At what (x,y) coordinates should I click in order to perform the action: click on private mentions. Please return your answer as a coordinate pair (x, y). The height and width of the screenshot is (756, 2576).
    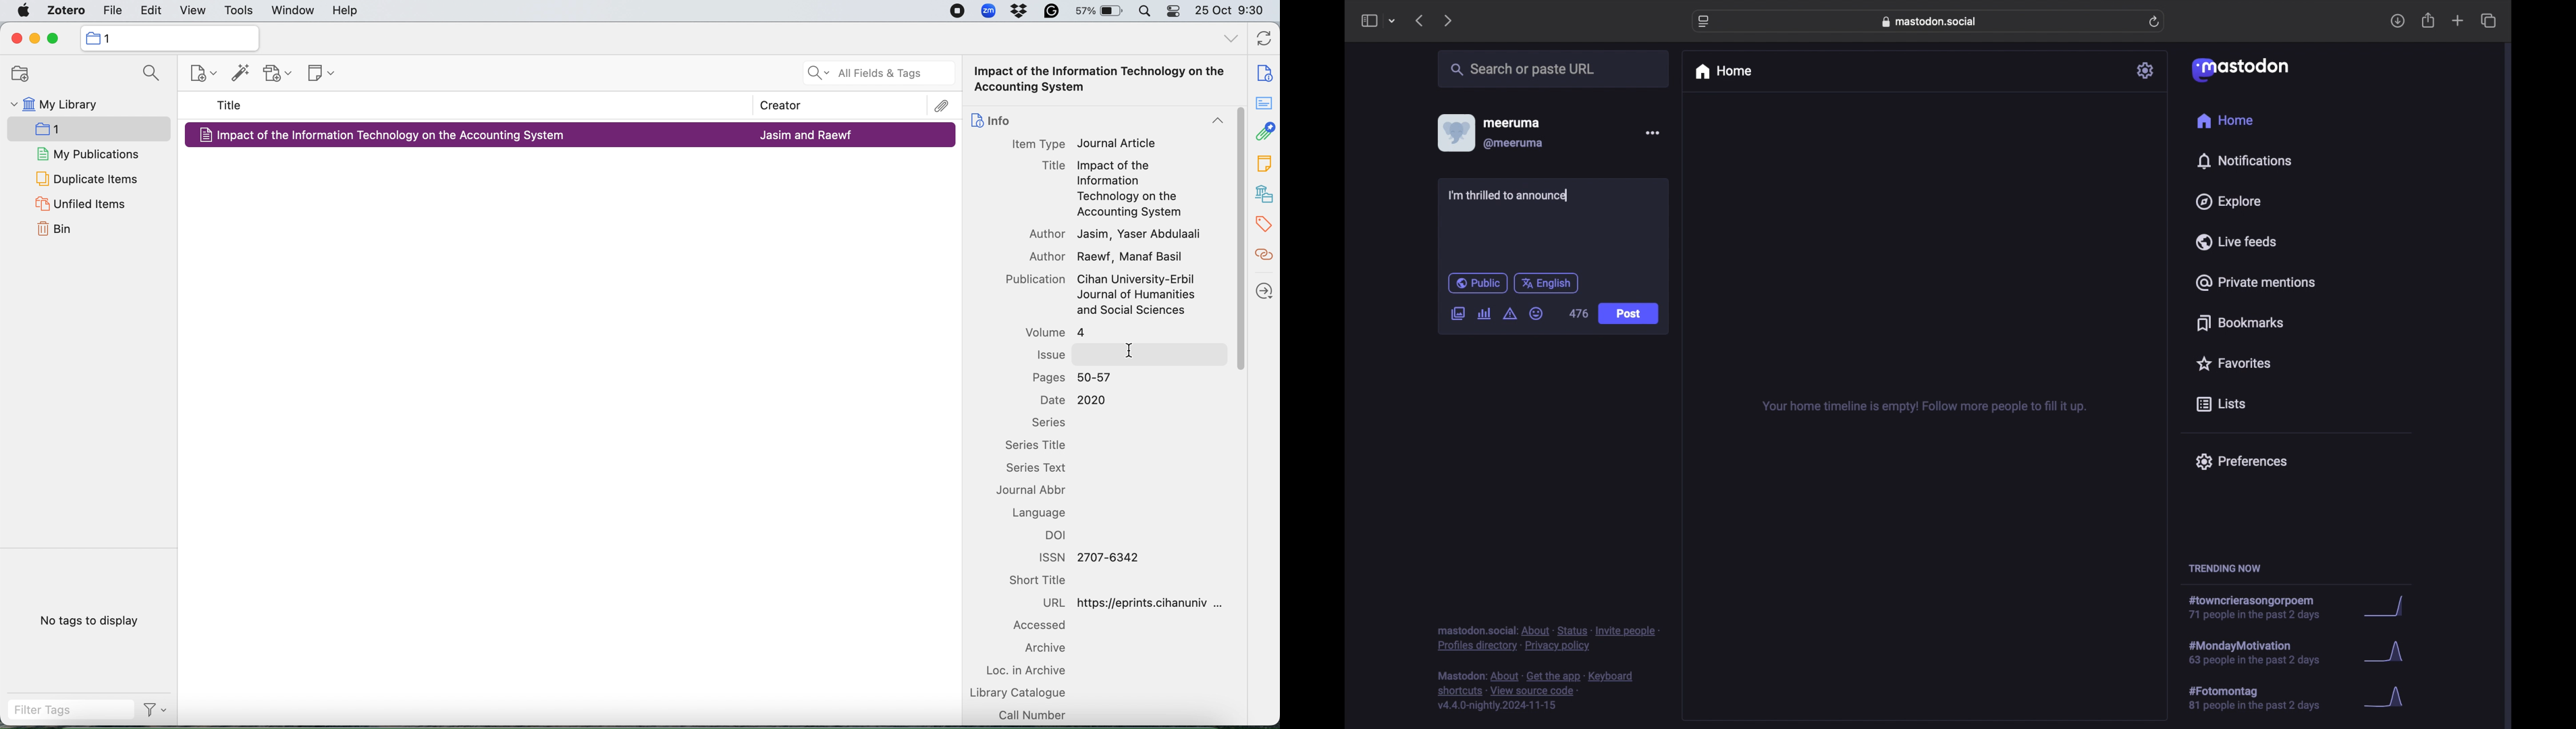
    Looking at the image, I should click on (2255, 282).